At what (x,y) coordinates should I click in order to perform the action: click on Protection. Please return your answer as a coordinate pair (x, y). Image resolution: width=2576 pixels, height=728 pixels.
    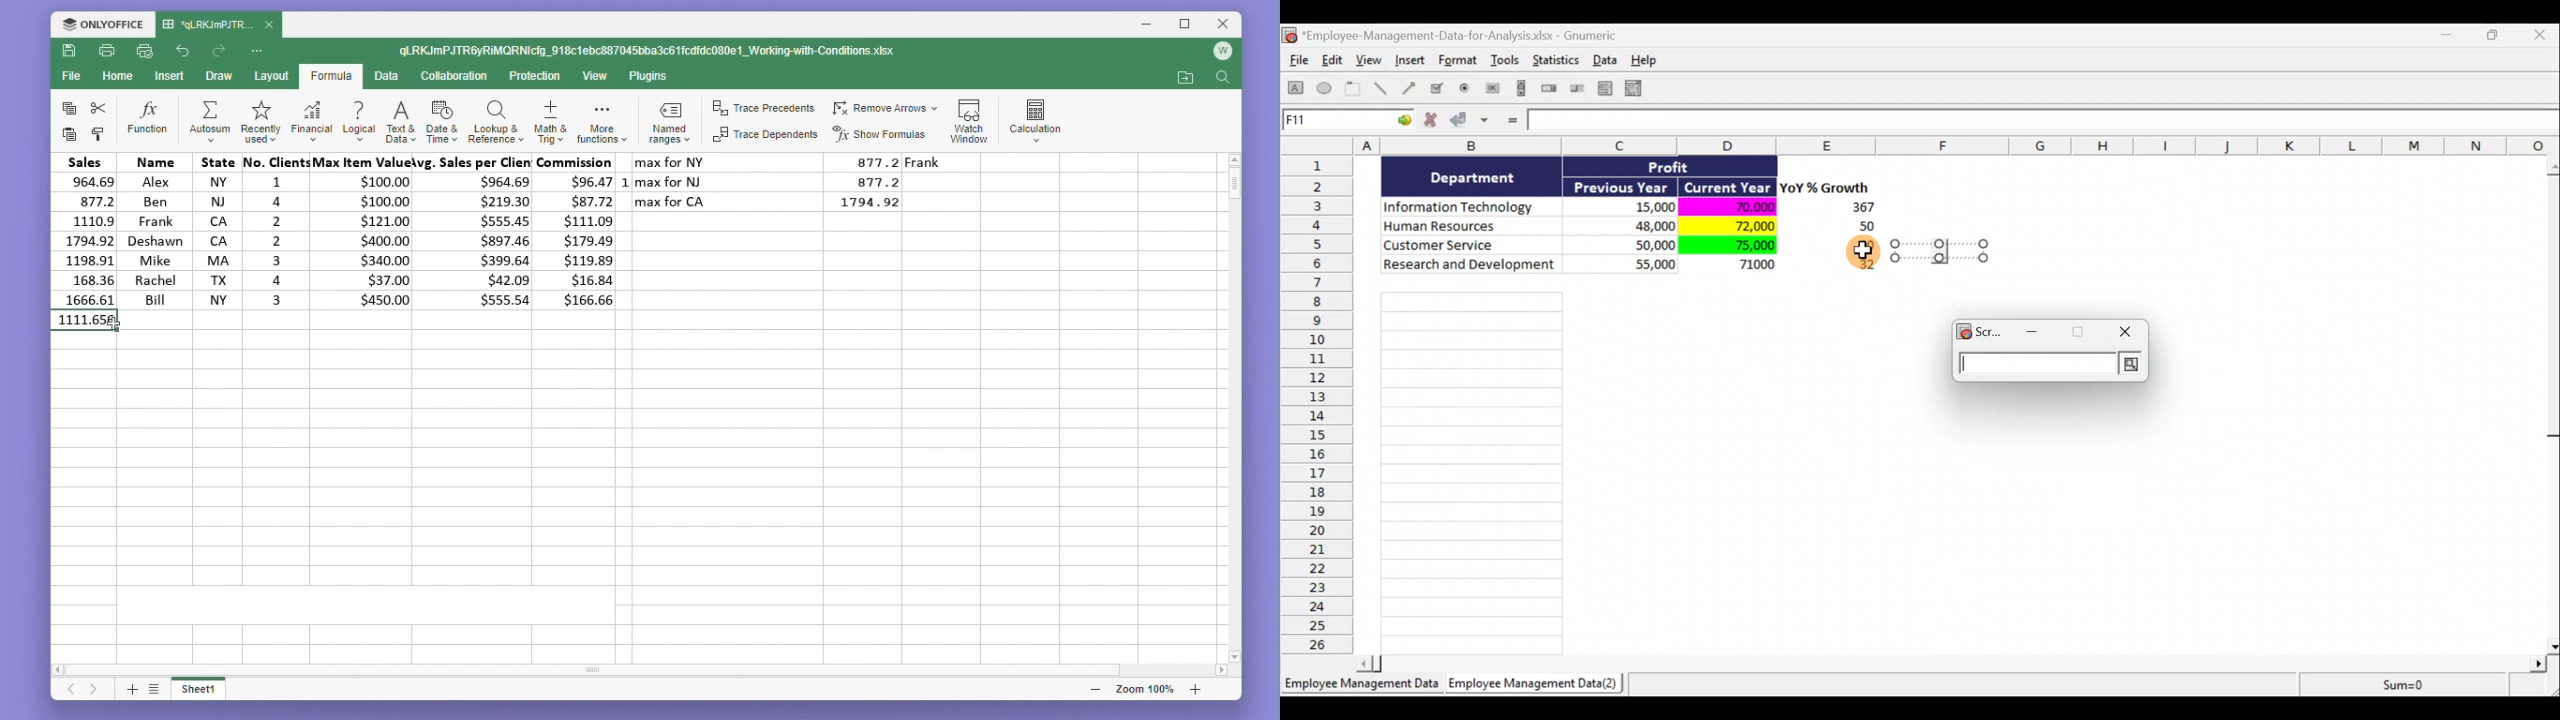
    Looking at the image, I should click on (533, 77).